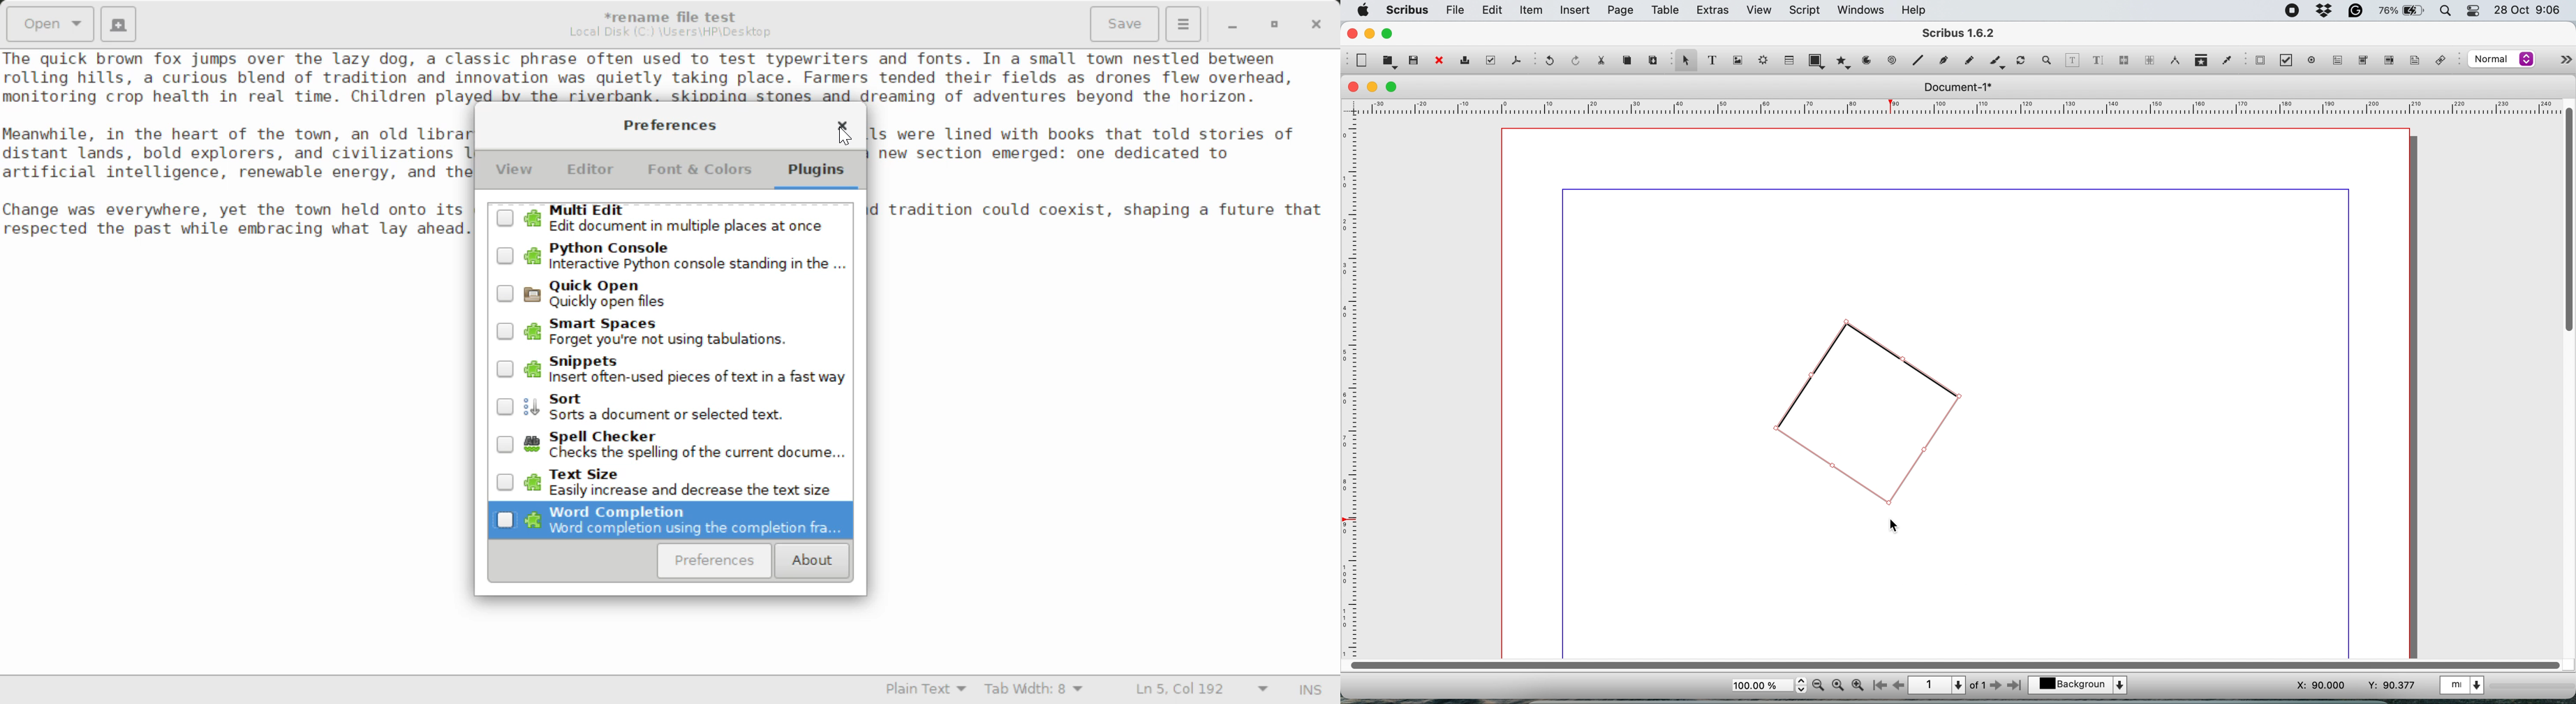 The image size is (2576, 728). What do you see at coordinates (1413, 60) in the screenshot?
I see `save` at bounding box center [1413, 60].